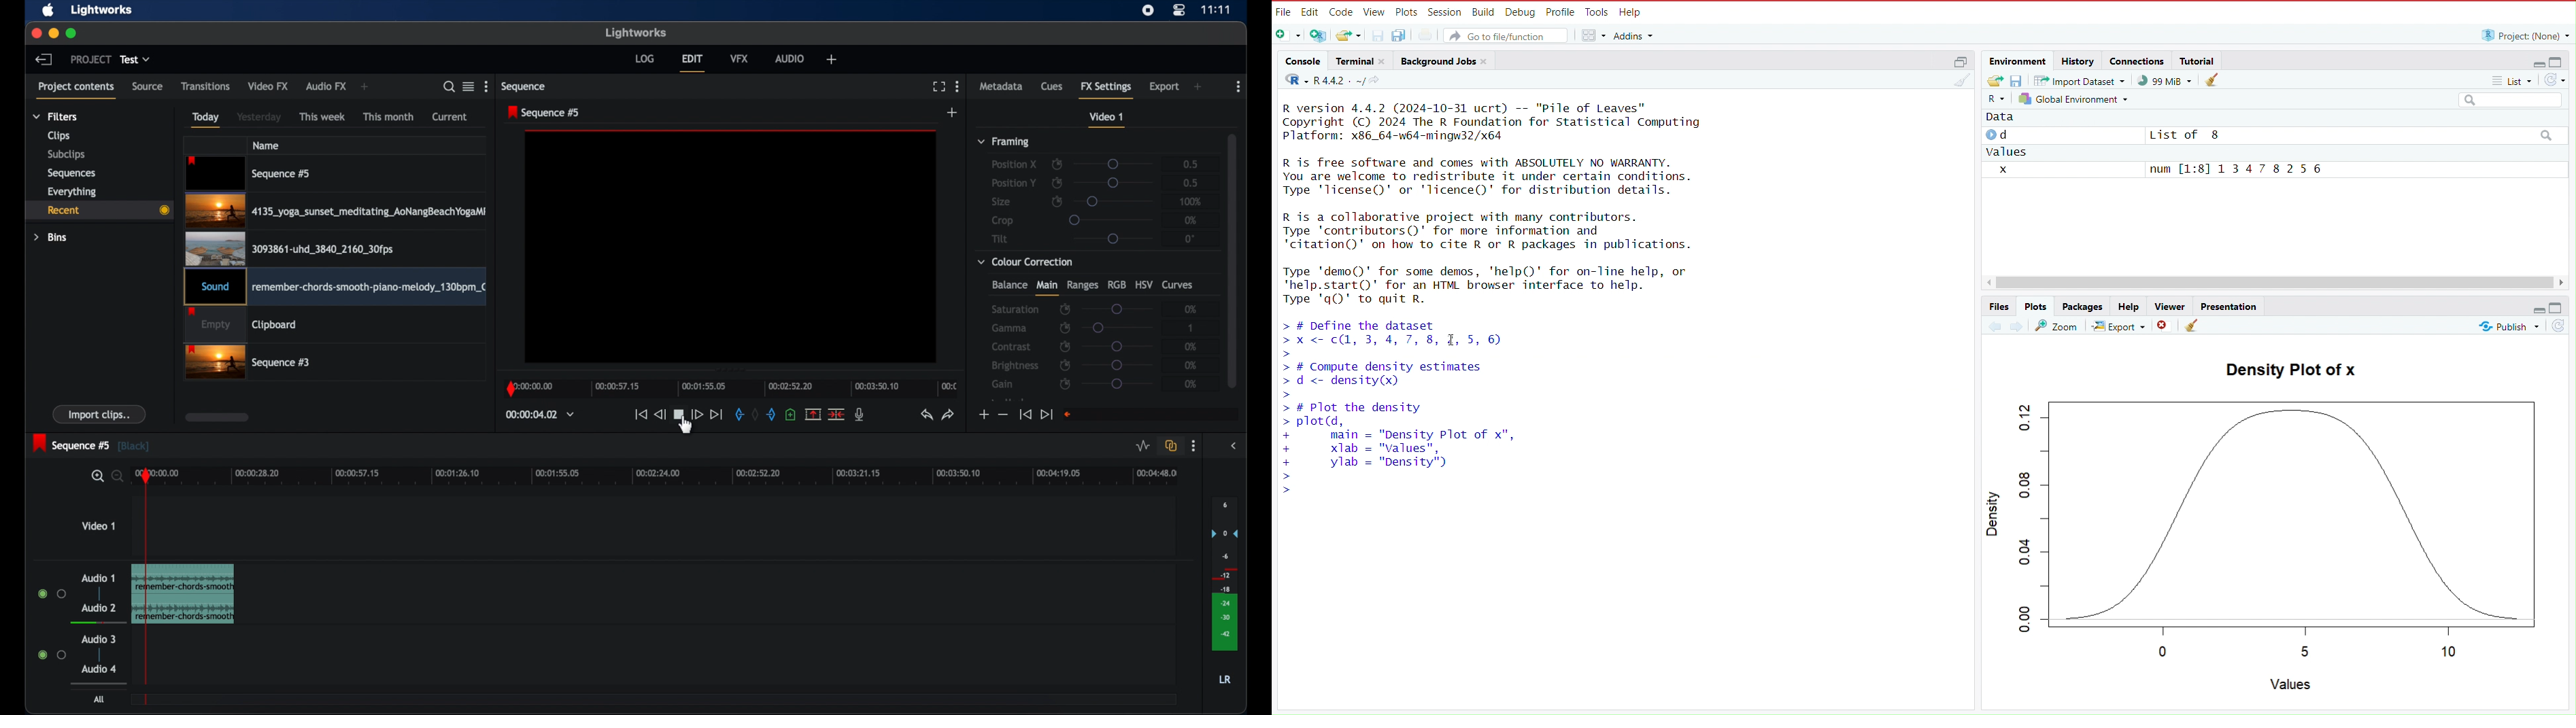 The width and height of the screenshot is (2576, 728). What do you see at coordinates (1995, 101) in the screenshot?
I see `language select` at bounding box center [1995, 101].